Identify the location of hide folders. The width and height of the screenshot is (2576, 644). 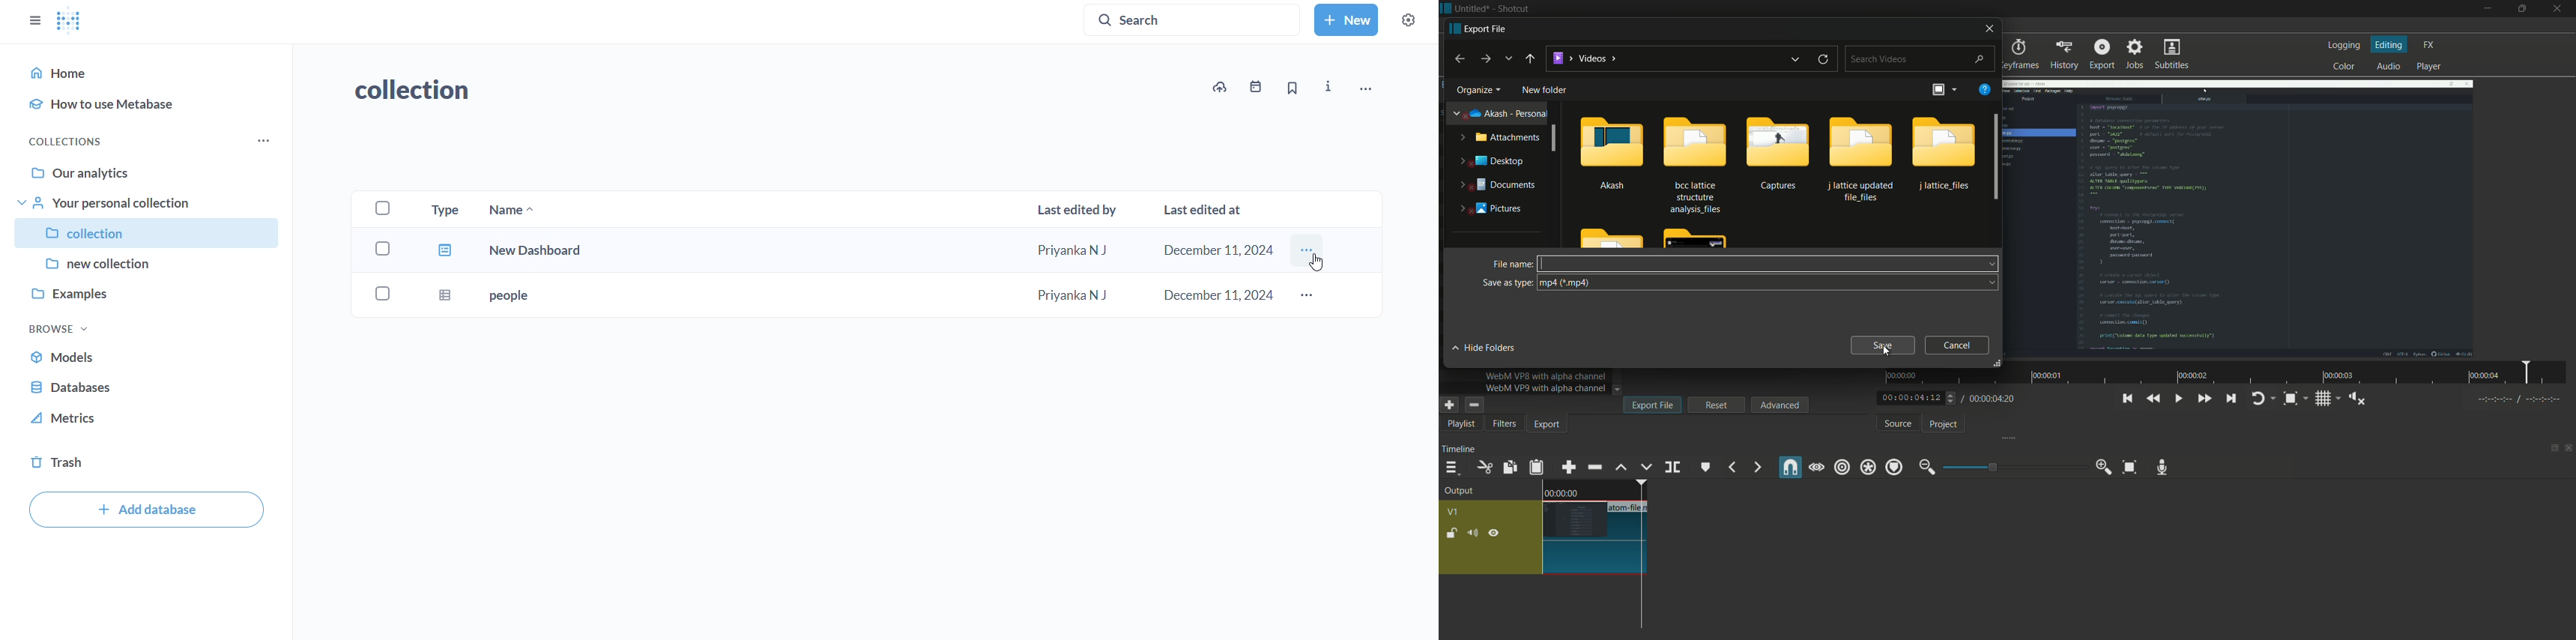
(1487, 348).